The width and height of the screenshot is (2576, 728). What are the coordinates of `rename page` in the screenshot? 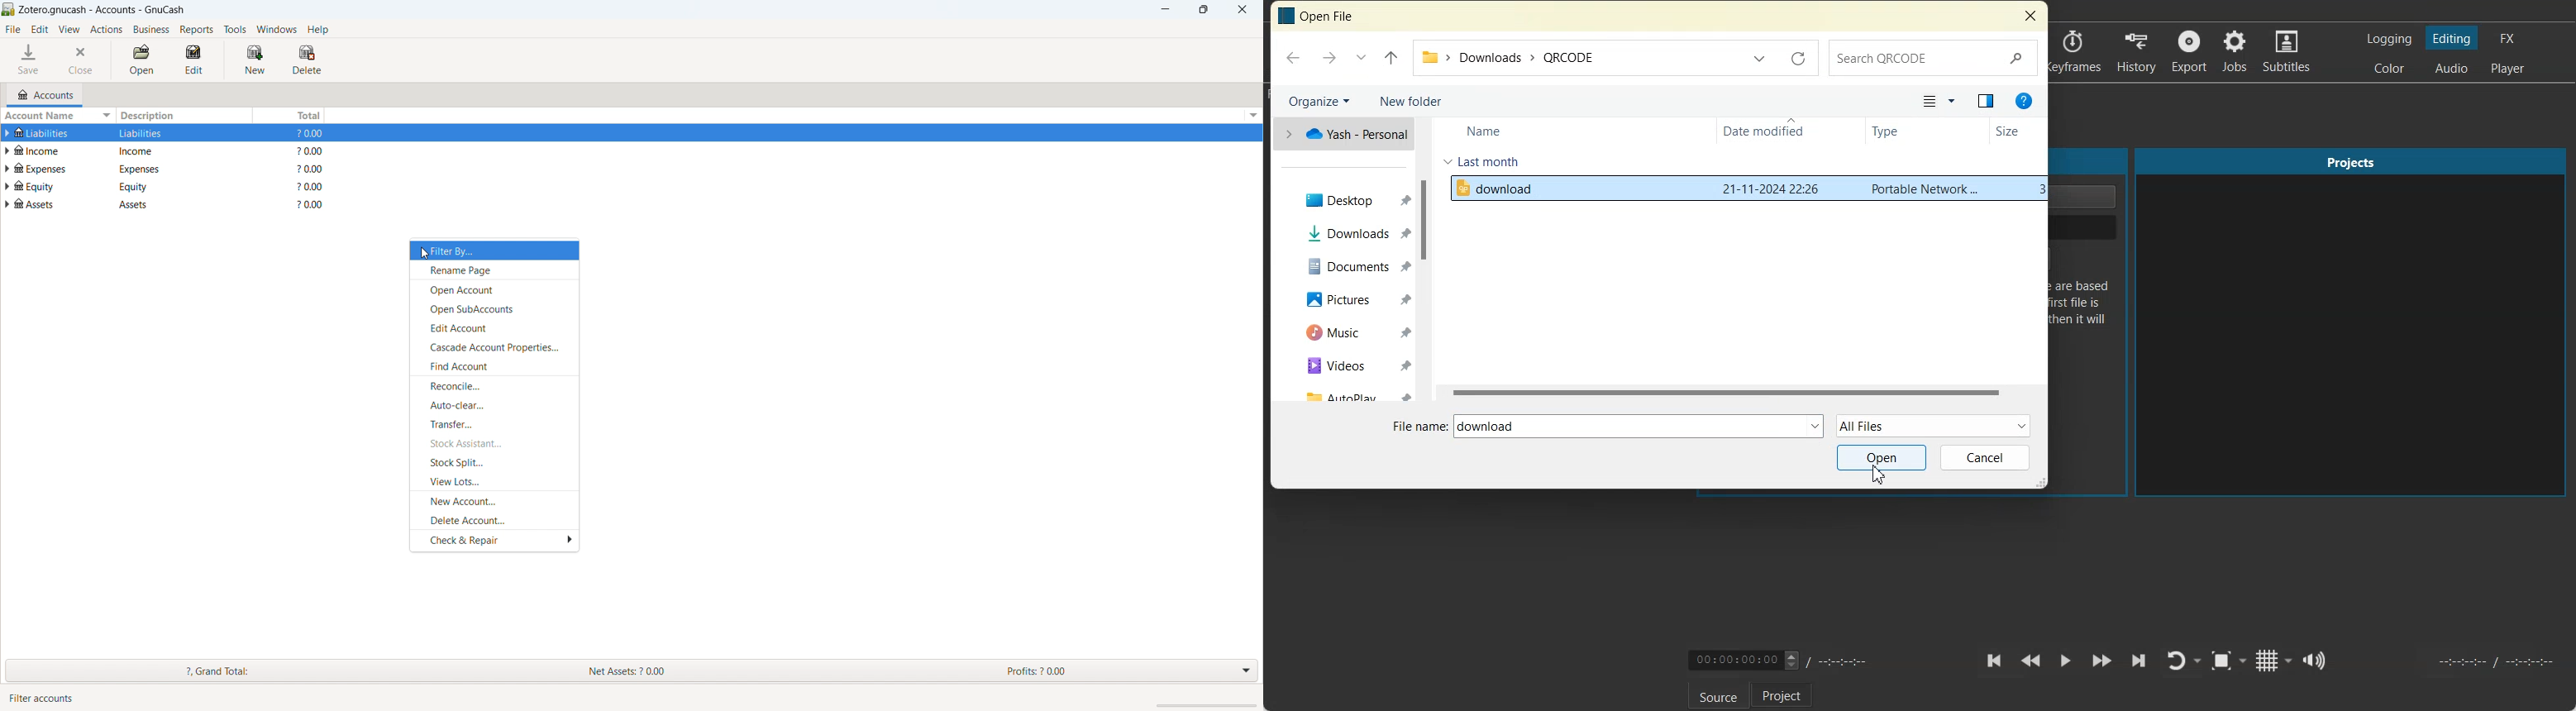 It's located at (494, 272).